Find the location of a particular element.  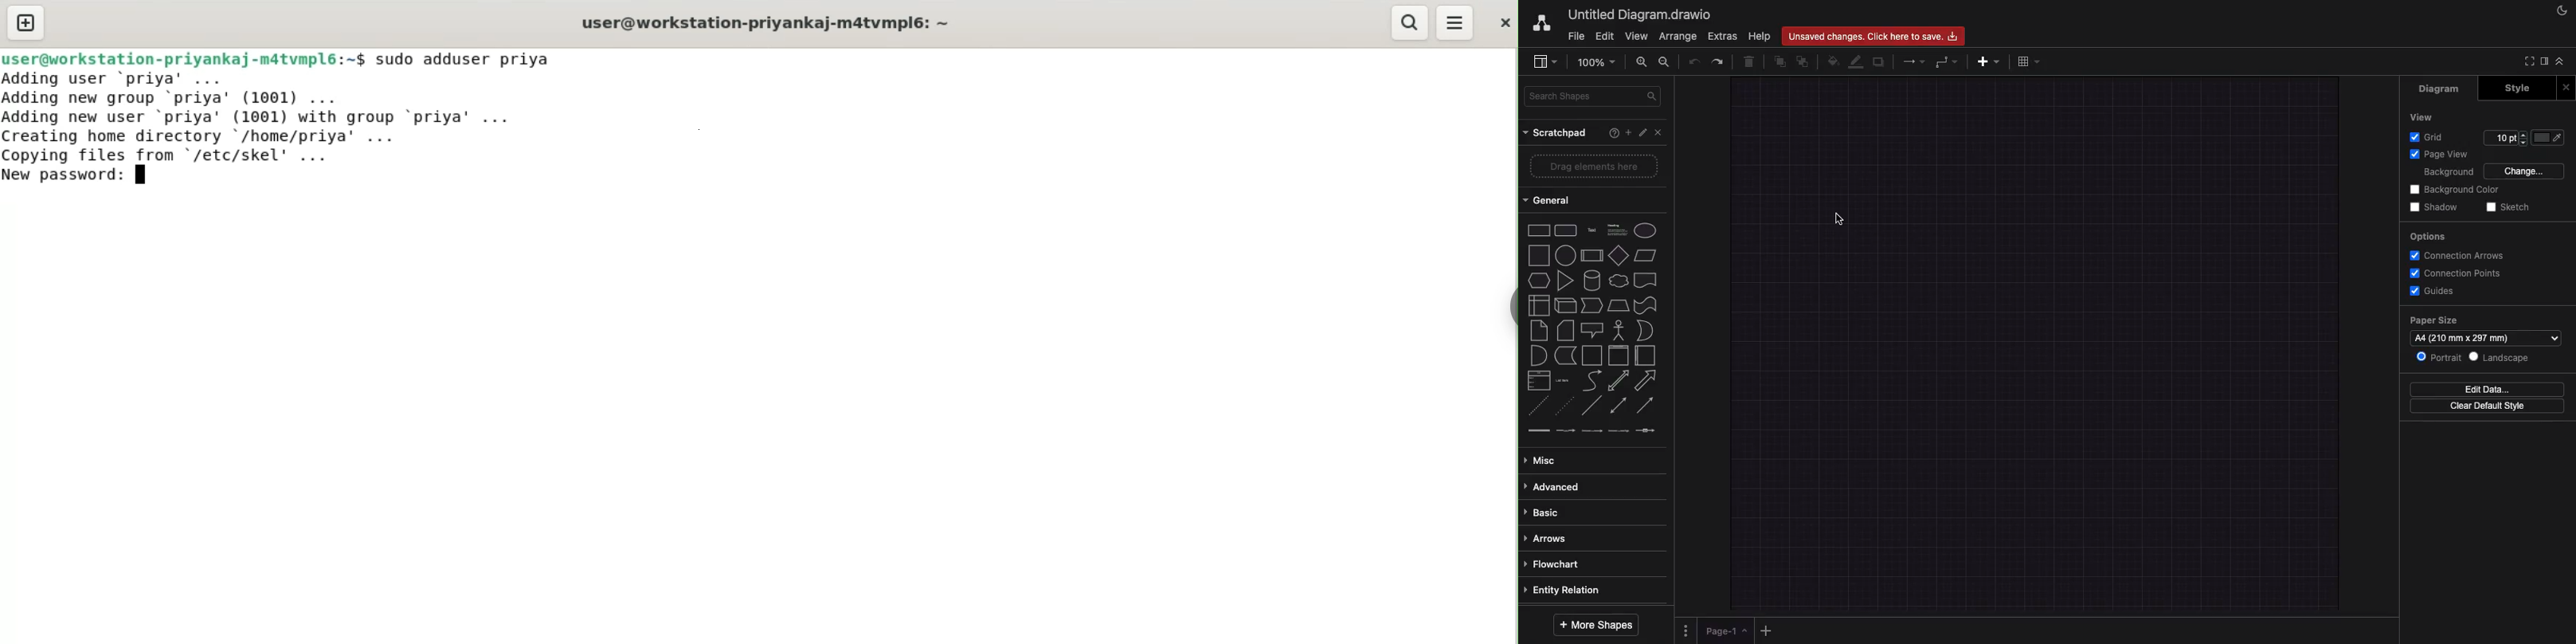

and is located at coordinates (1646, 330).